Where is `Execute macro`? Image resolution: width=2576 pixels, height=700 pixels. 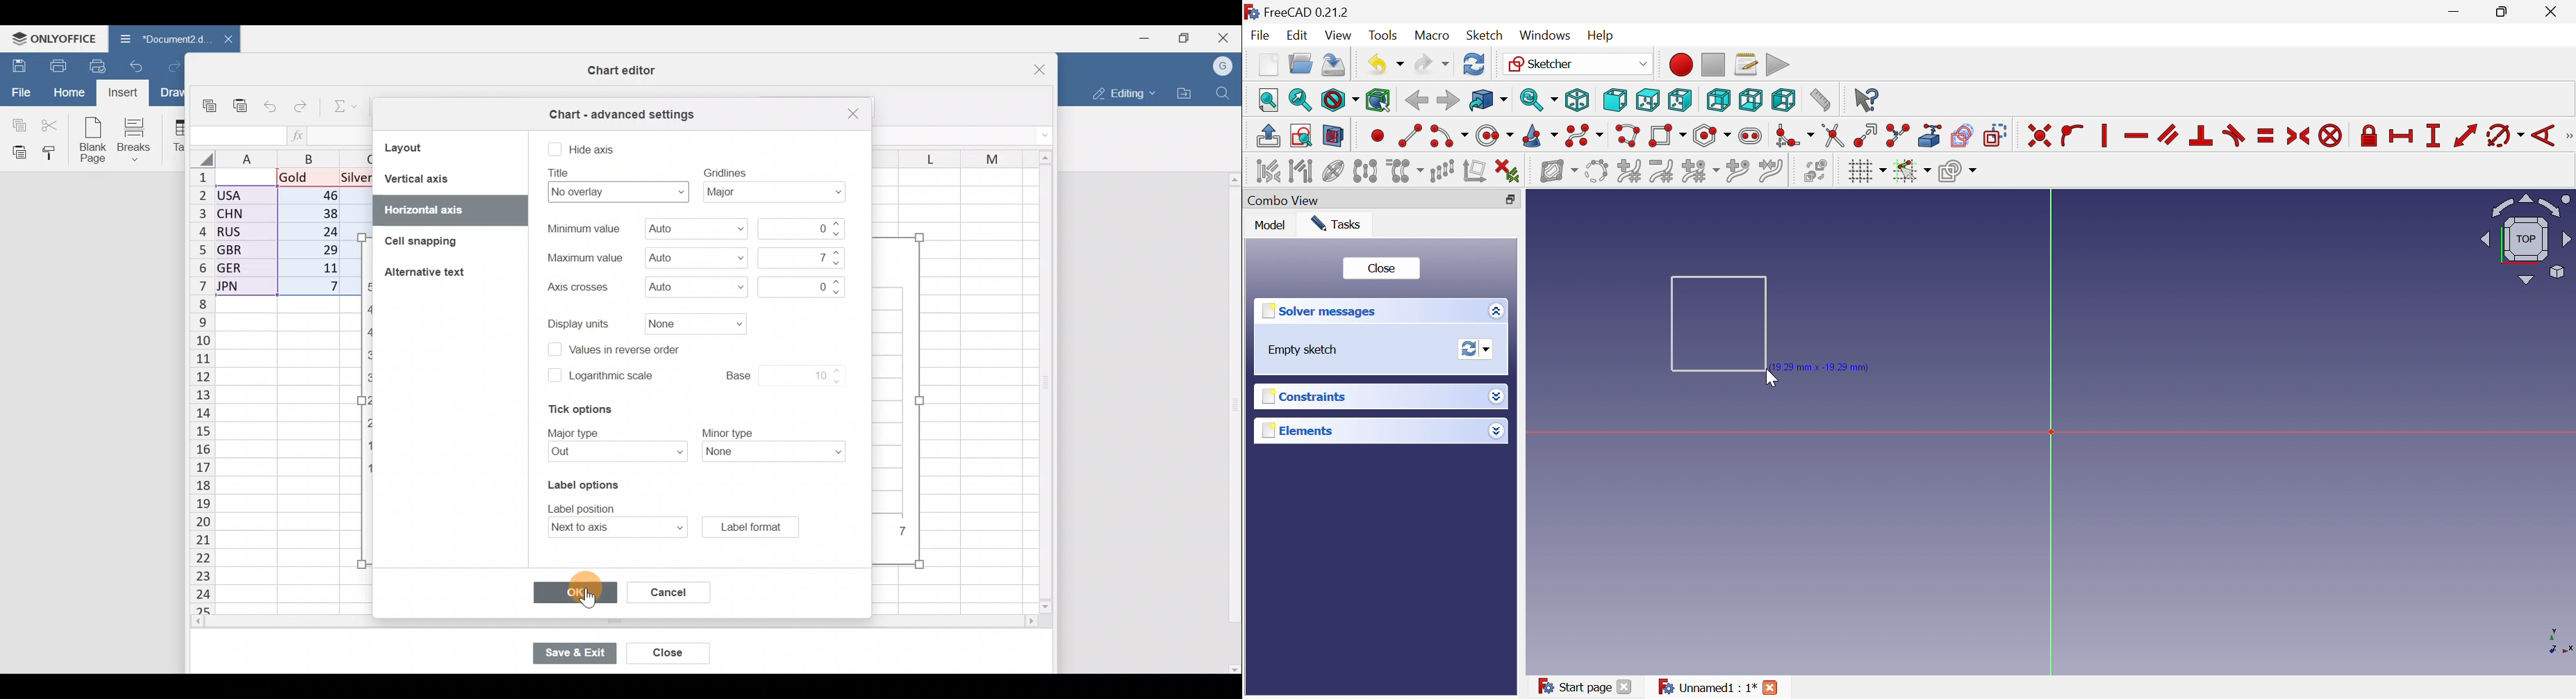 Execute macro is located at coordinates (1778, 65).